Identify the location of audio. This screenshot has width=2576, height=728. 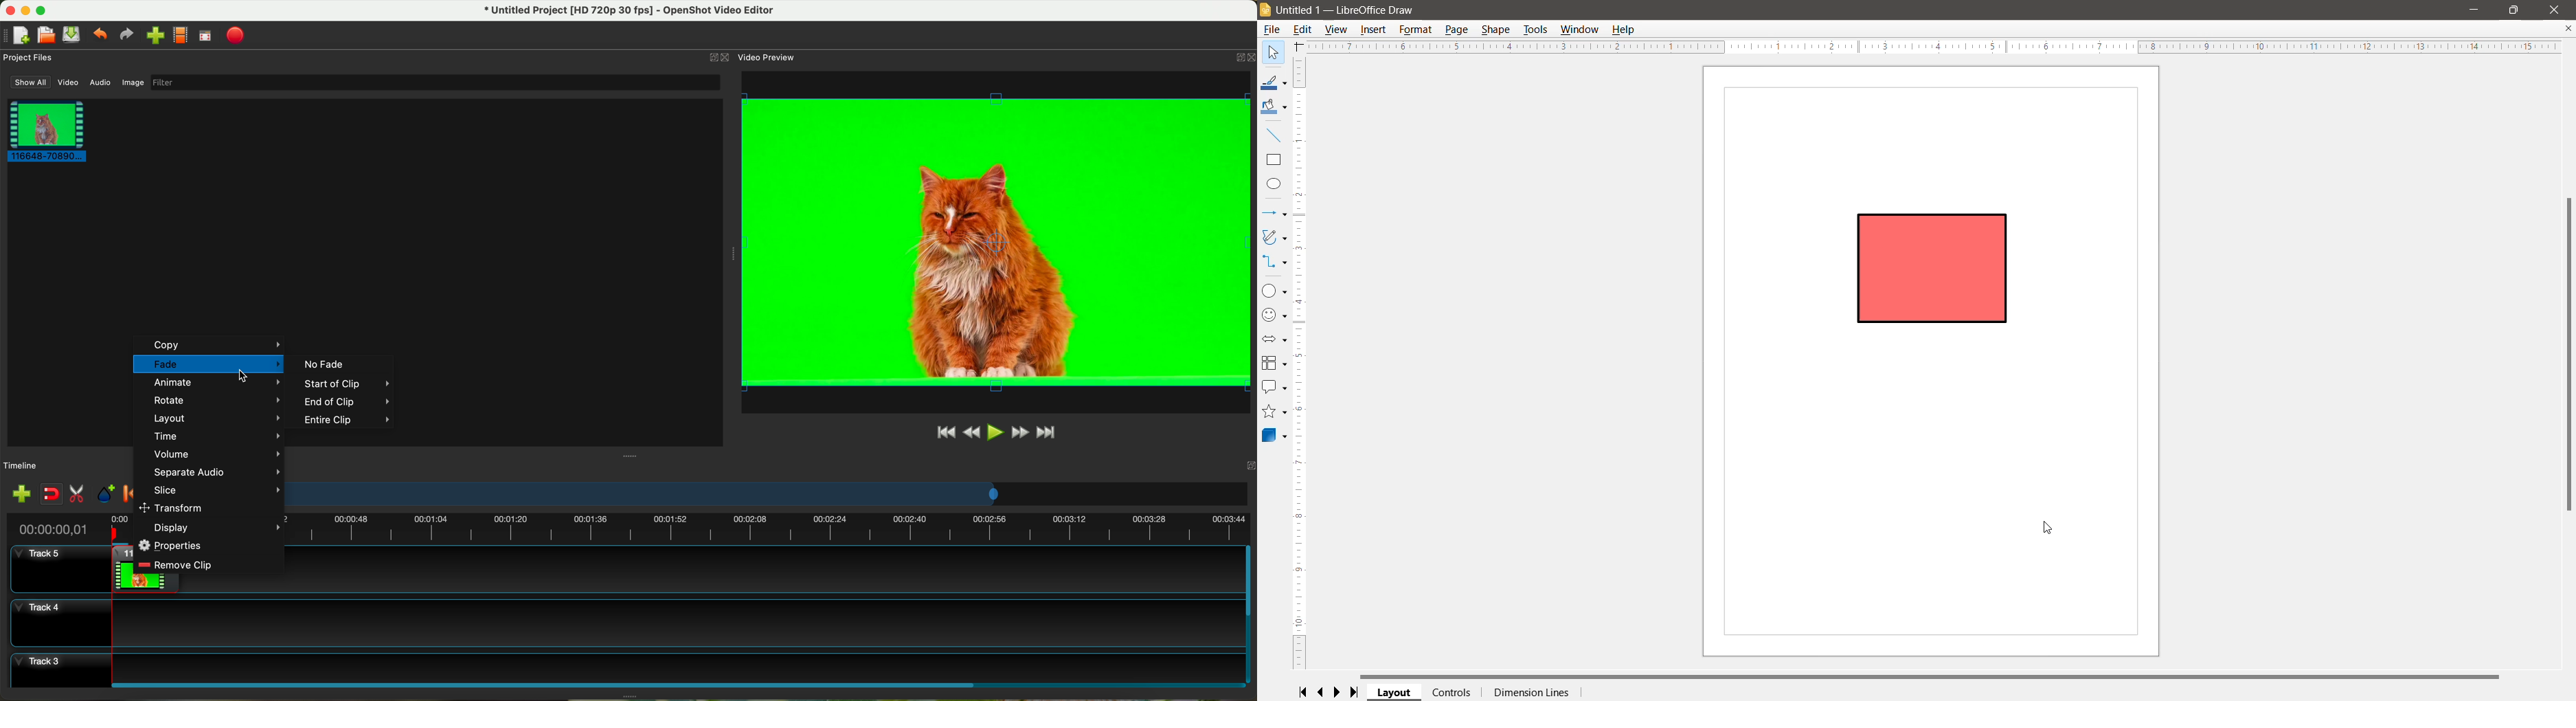
(101, 83).